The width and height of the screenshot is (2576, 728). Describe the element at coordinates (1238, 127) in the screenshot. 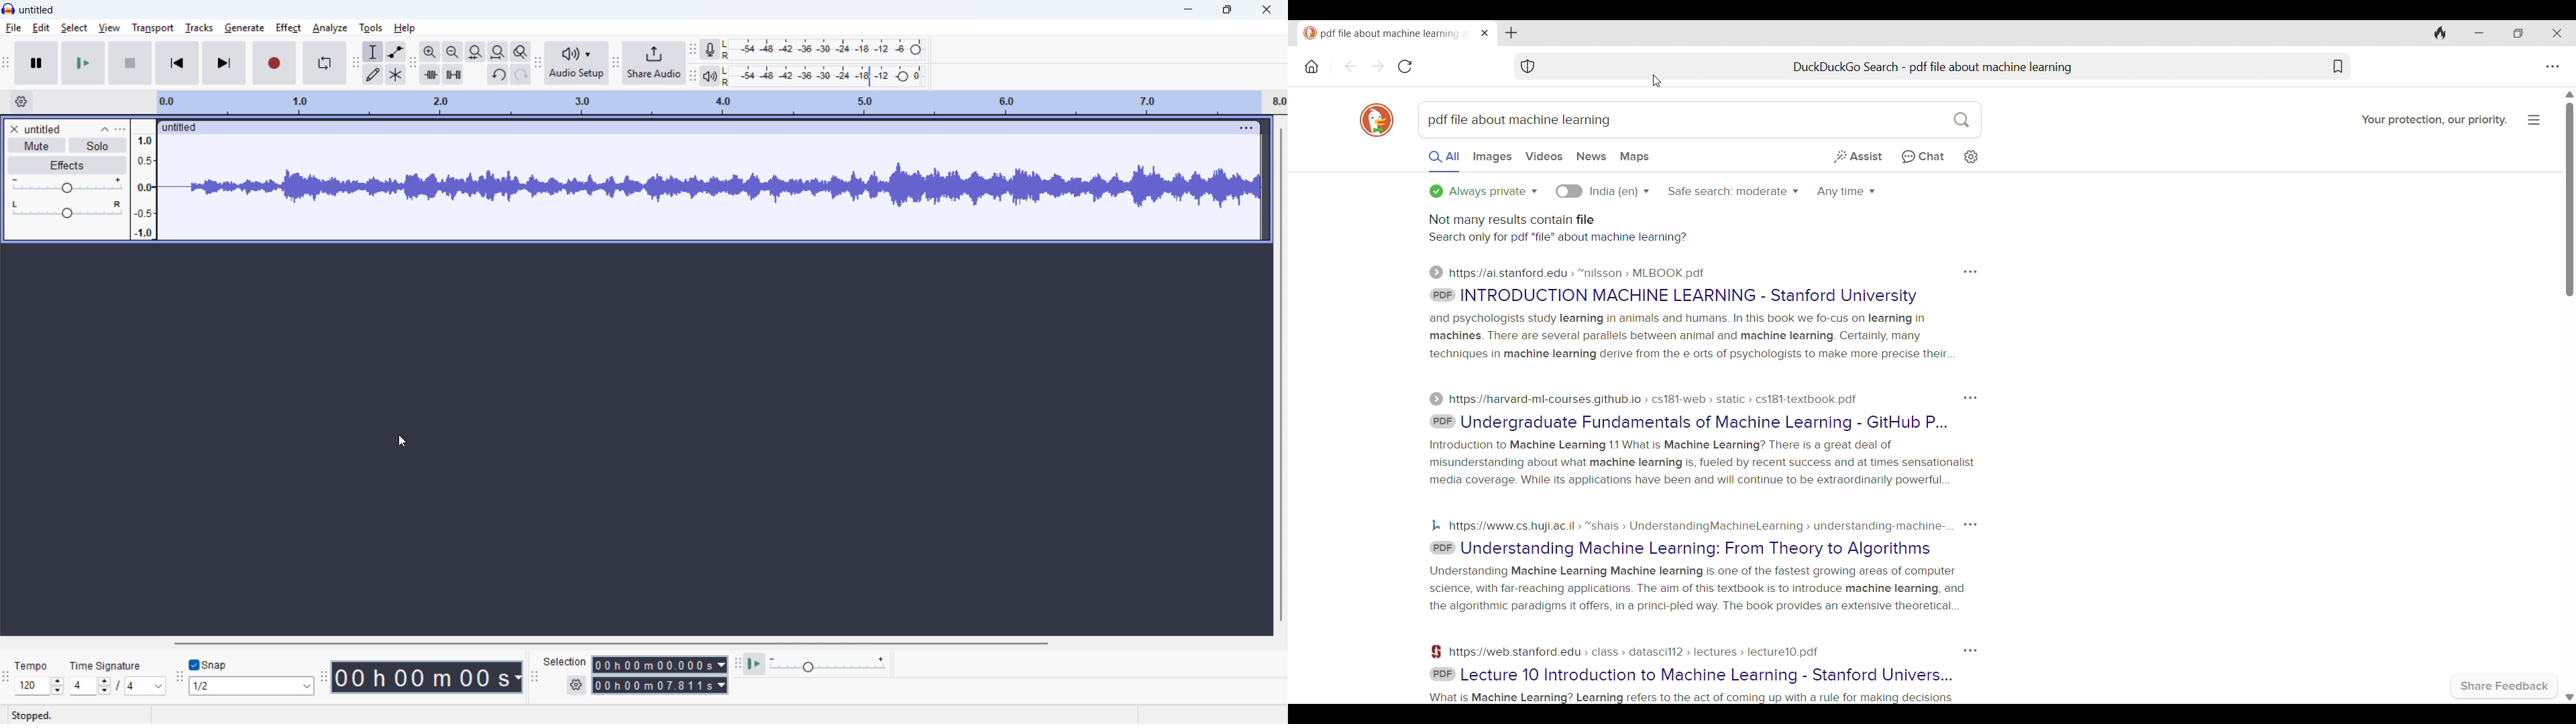

I see `track options` at that location.